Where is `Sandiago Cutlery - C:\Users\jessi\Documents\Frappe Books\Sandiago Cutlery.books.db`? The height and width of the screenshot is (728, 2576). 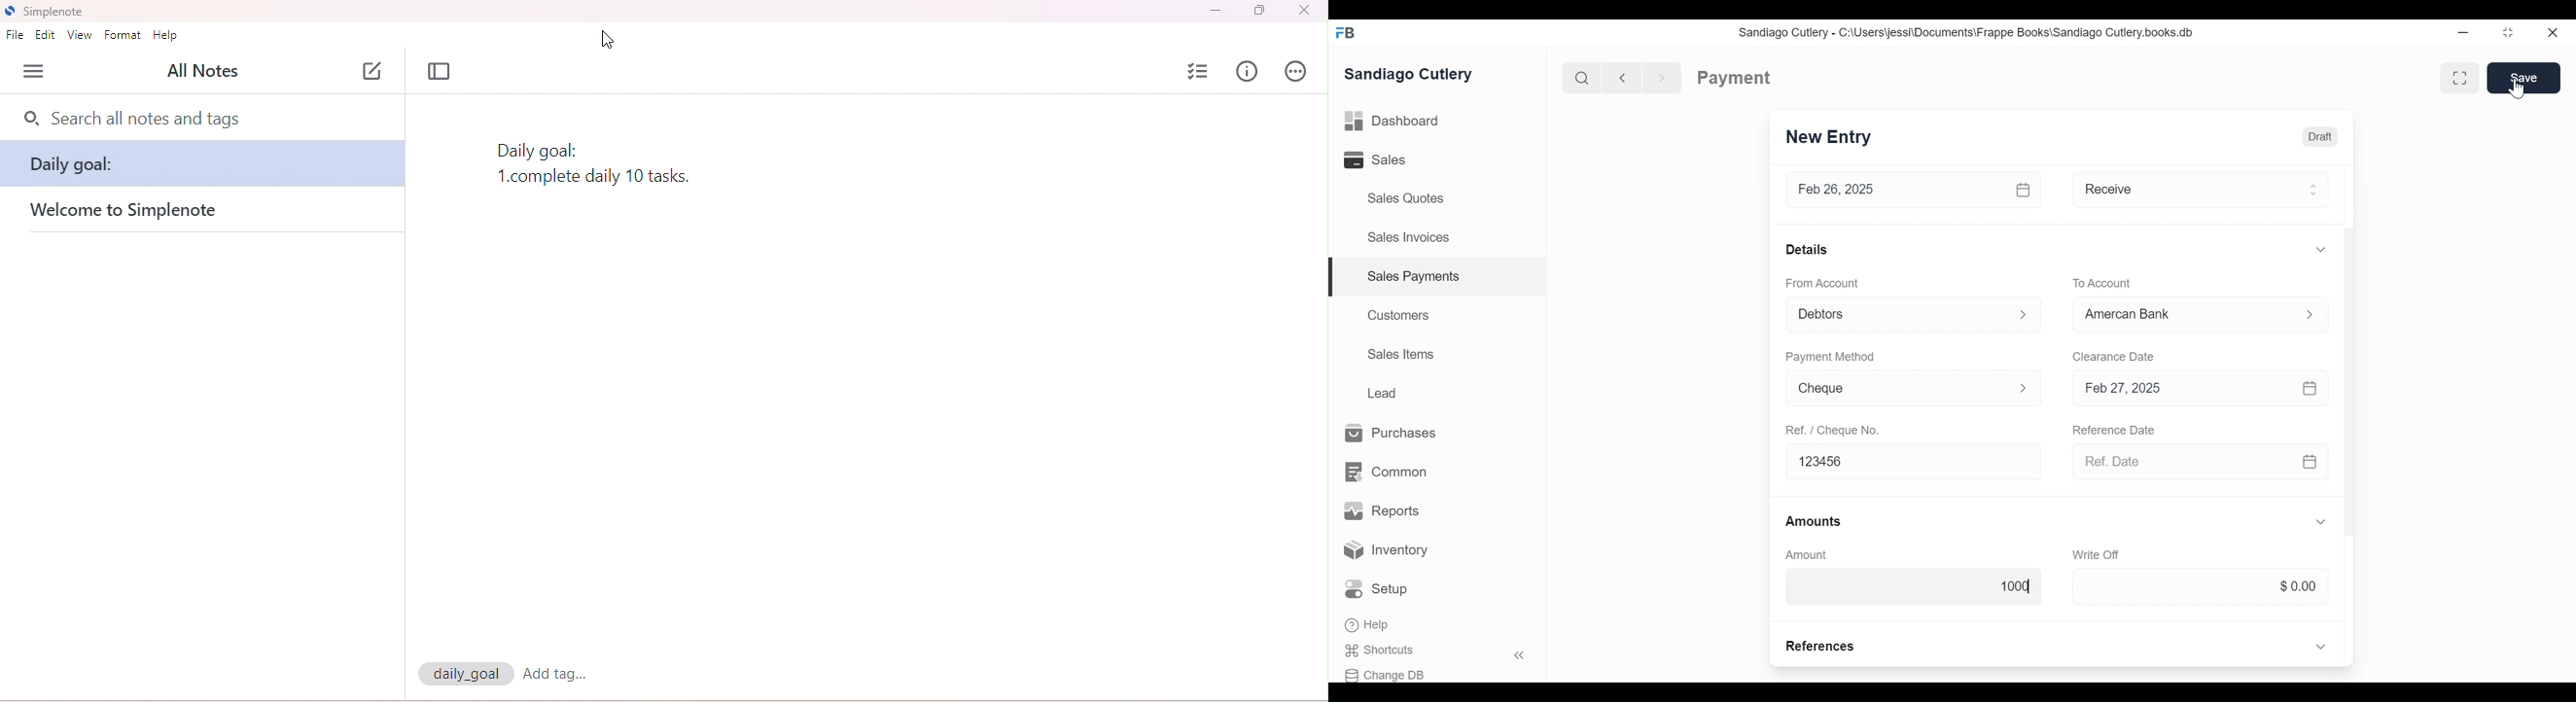 Sandiago Cutlery - C:\Users\jessi\Documents\Frappe Books\Sandiago Cutlery.books.db is located at coordinates (1966, 32).